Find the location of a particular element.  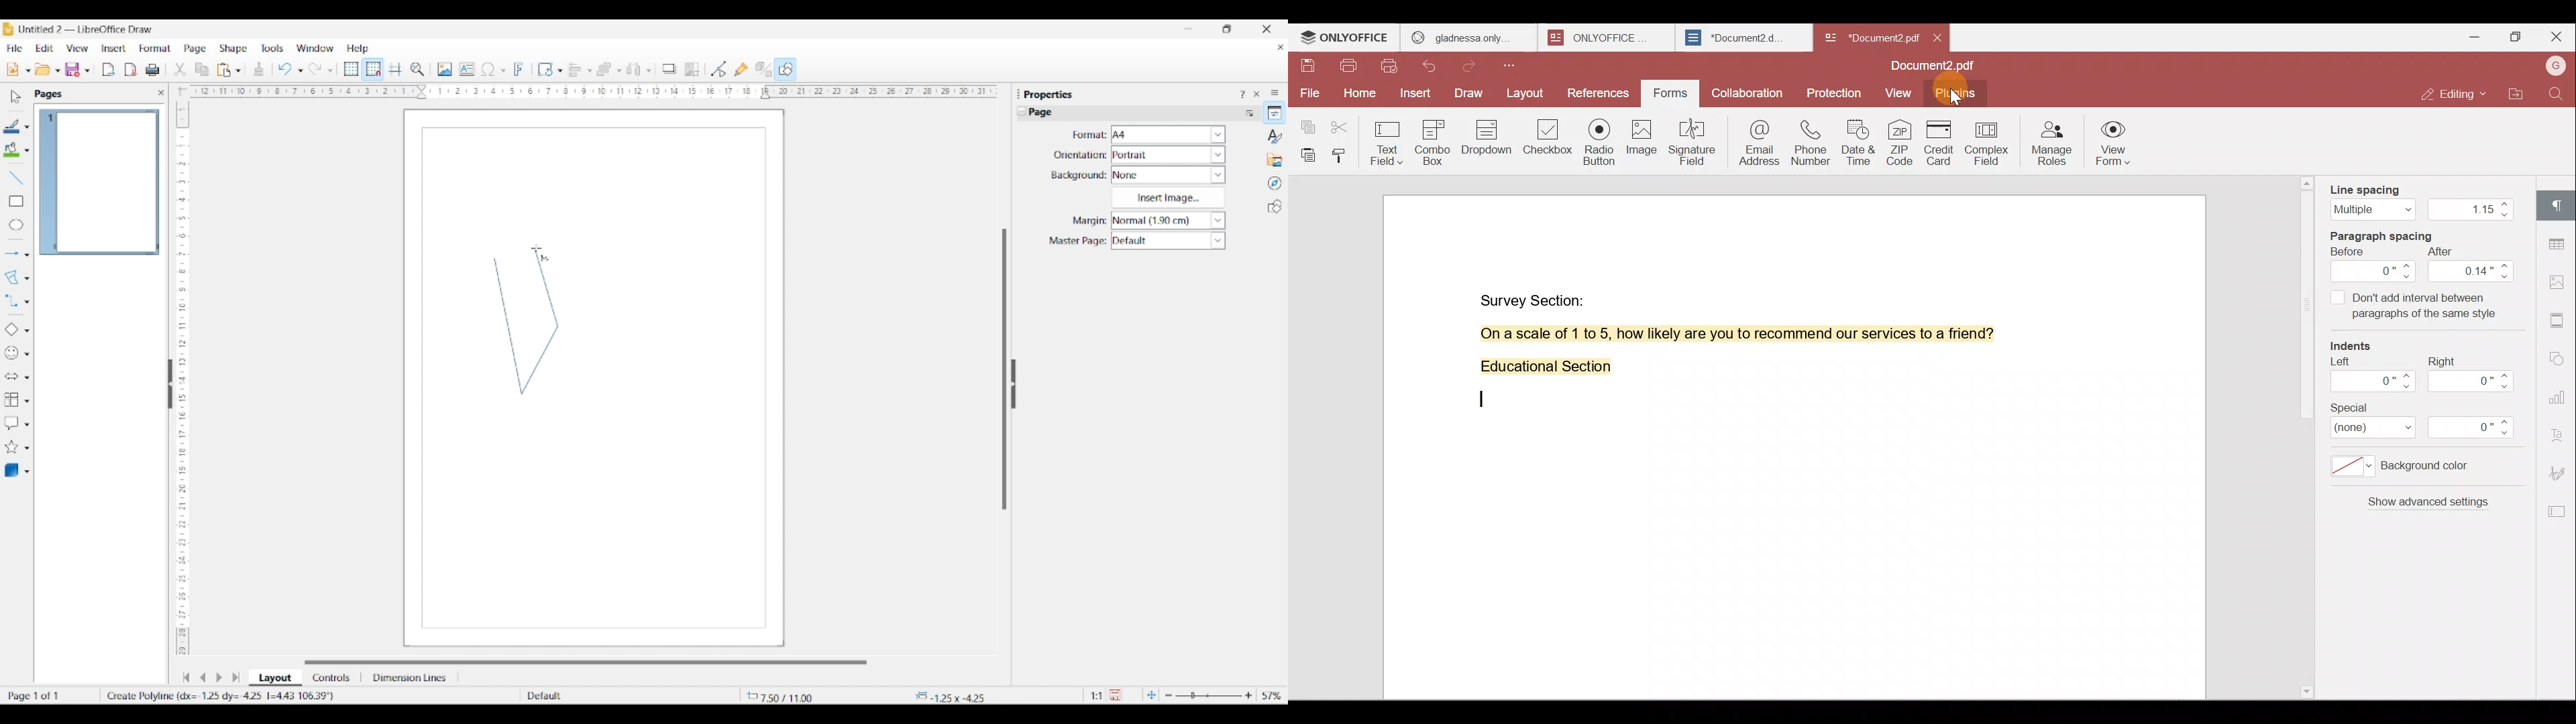

Save is located at coordinates (1307, 69).